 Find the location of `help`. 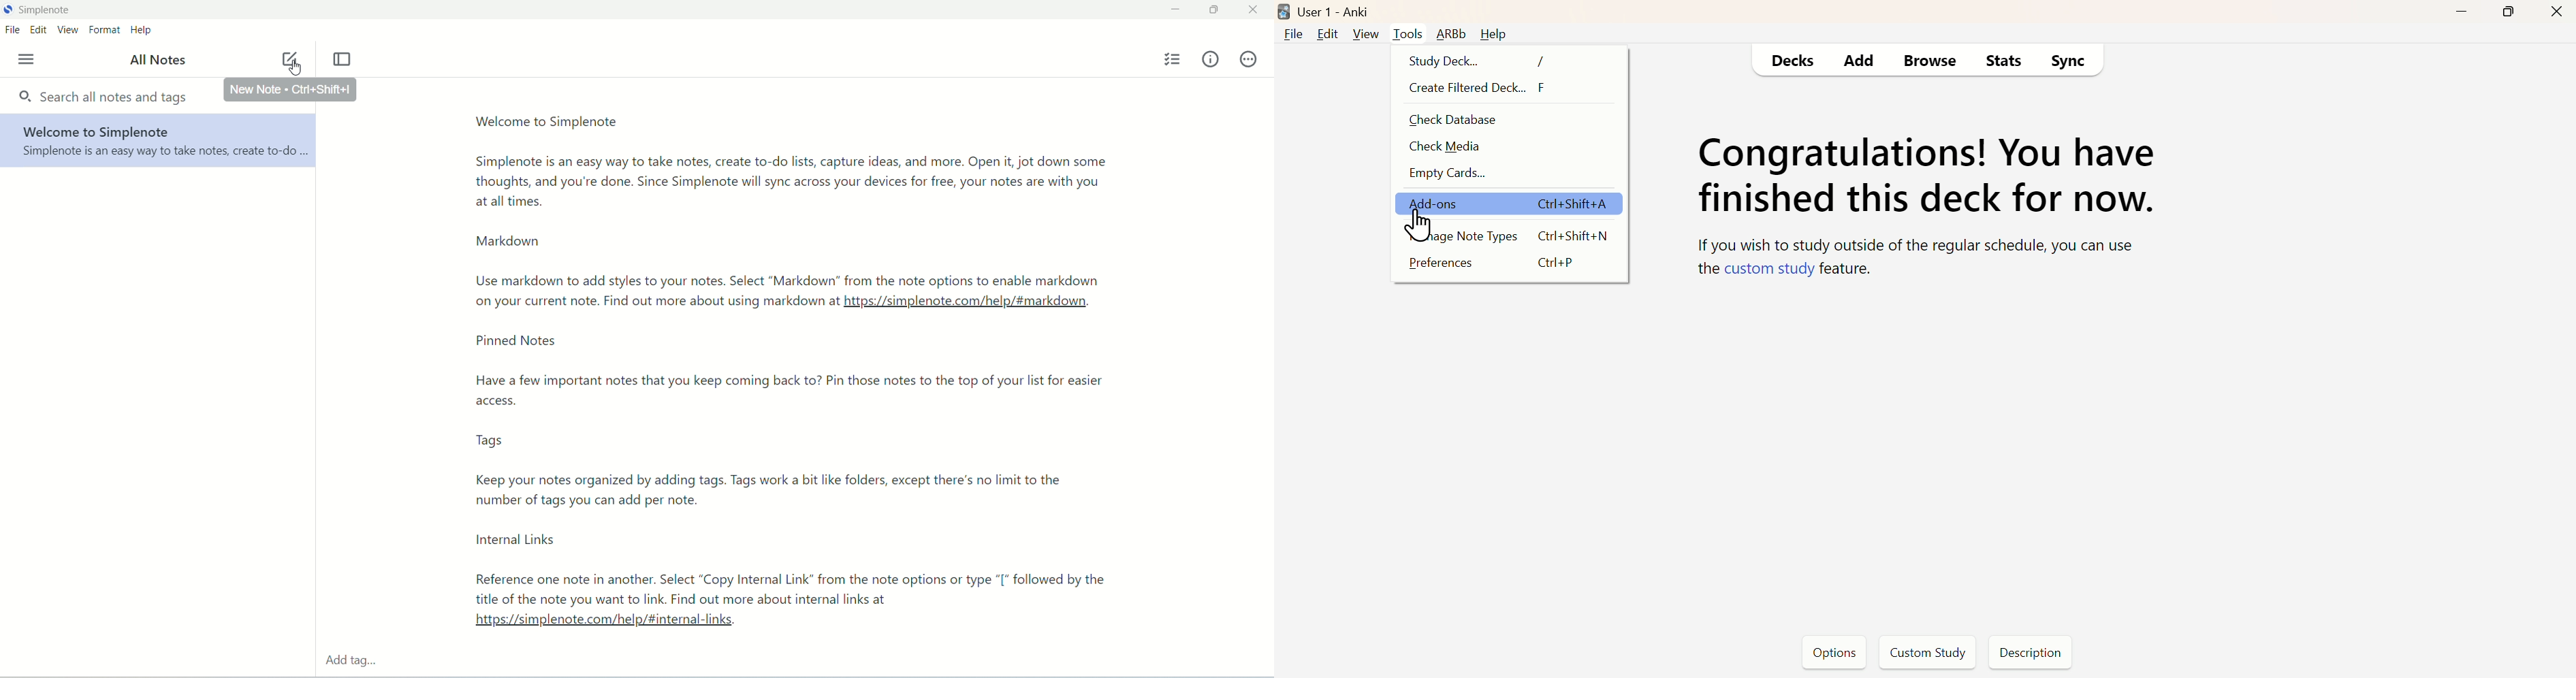

help is located at coordinates (144, 31).